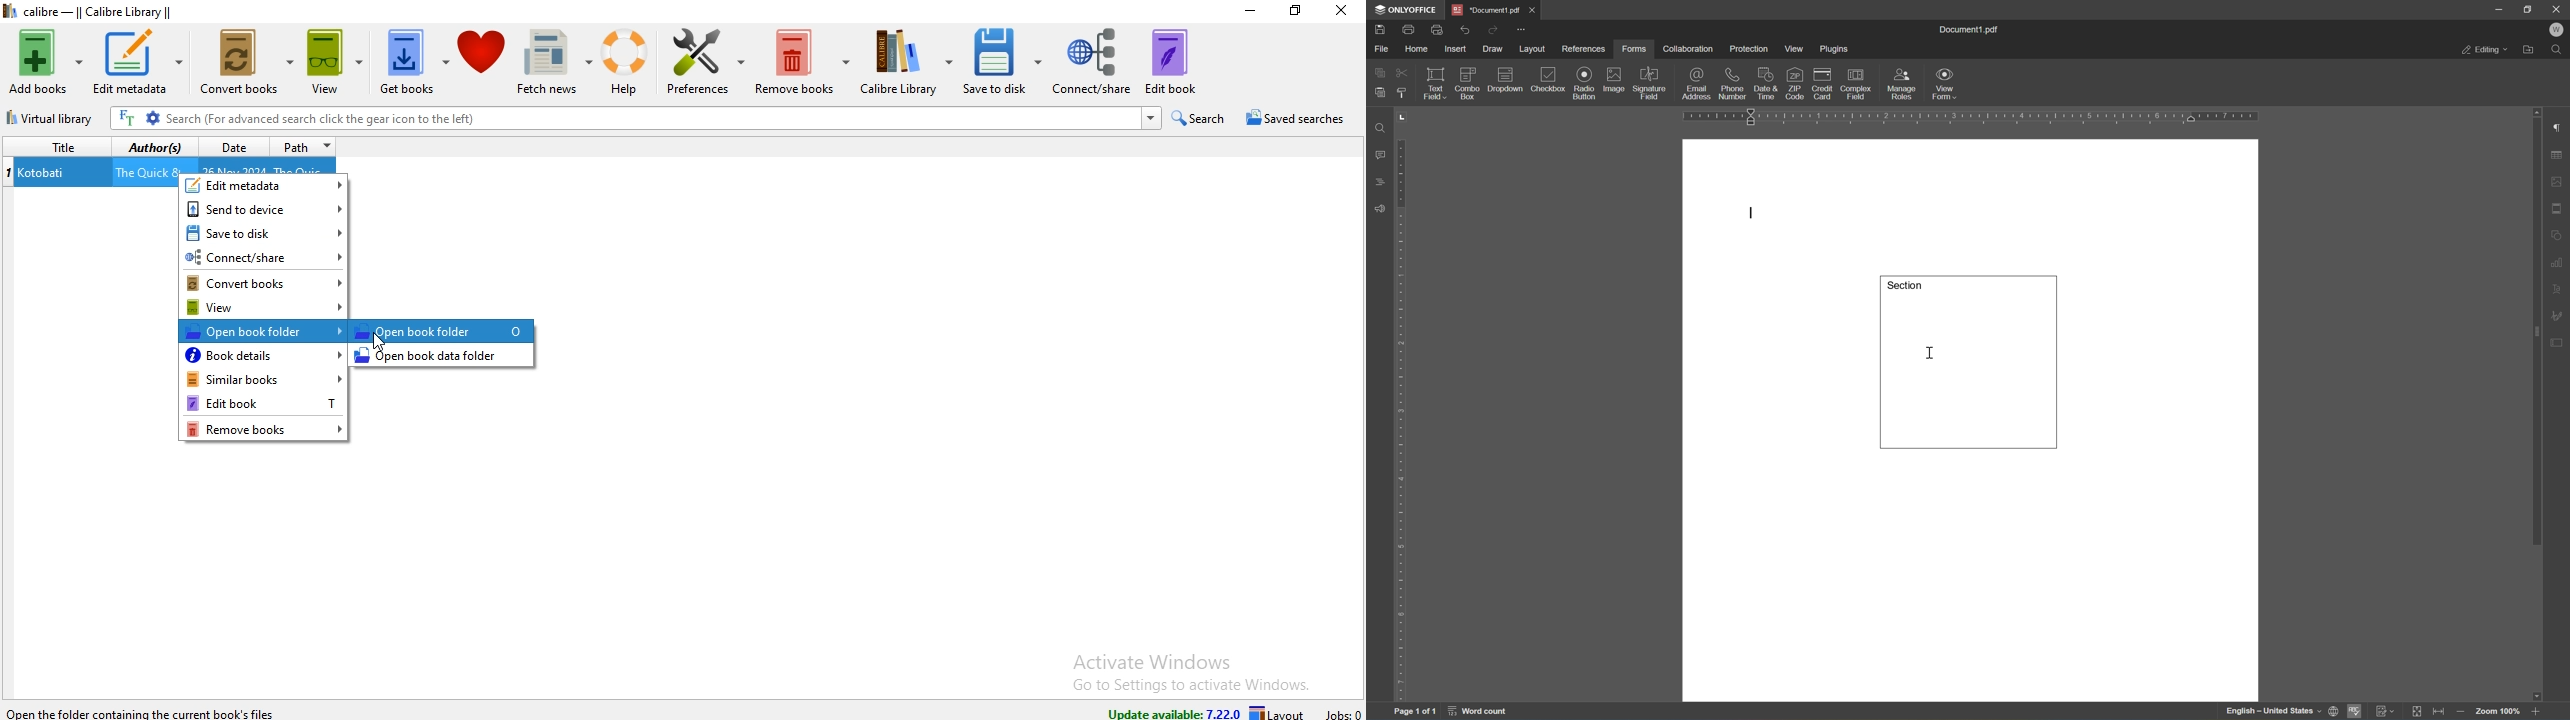  What do you see at coordinates (2557, 234) in the screenshot?
I see `shape settings` at bounding box center [2557, 234].